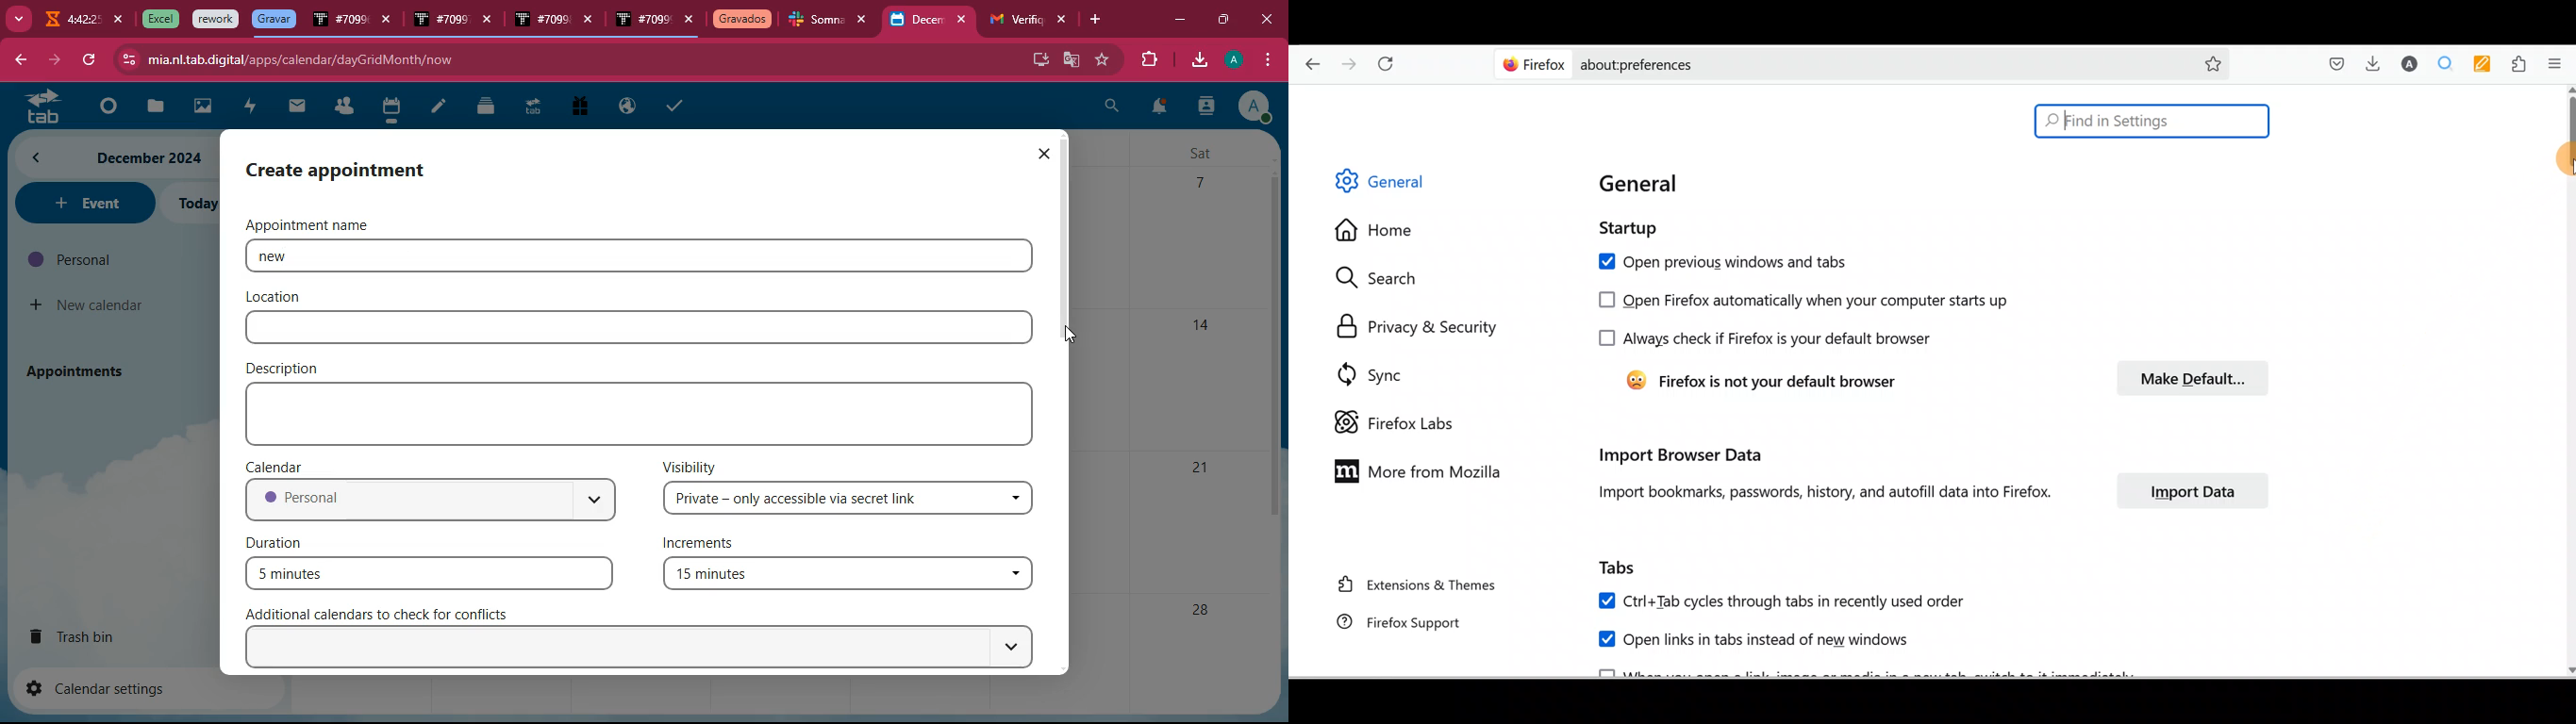 The image size is (2576, 728). Describe the element at coordinates (81, 370) in the screenshot. I see `appointments` at that location.